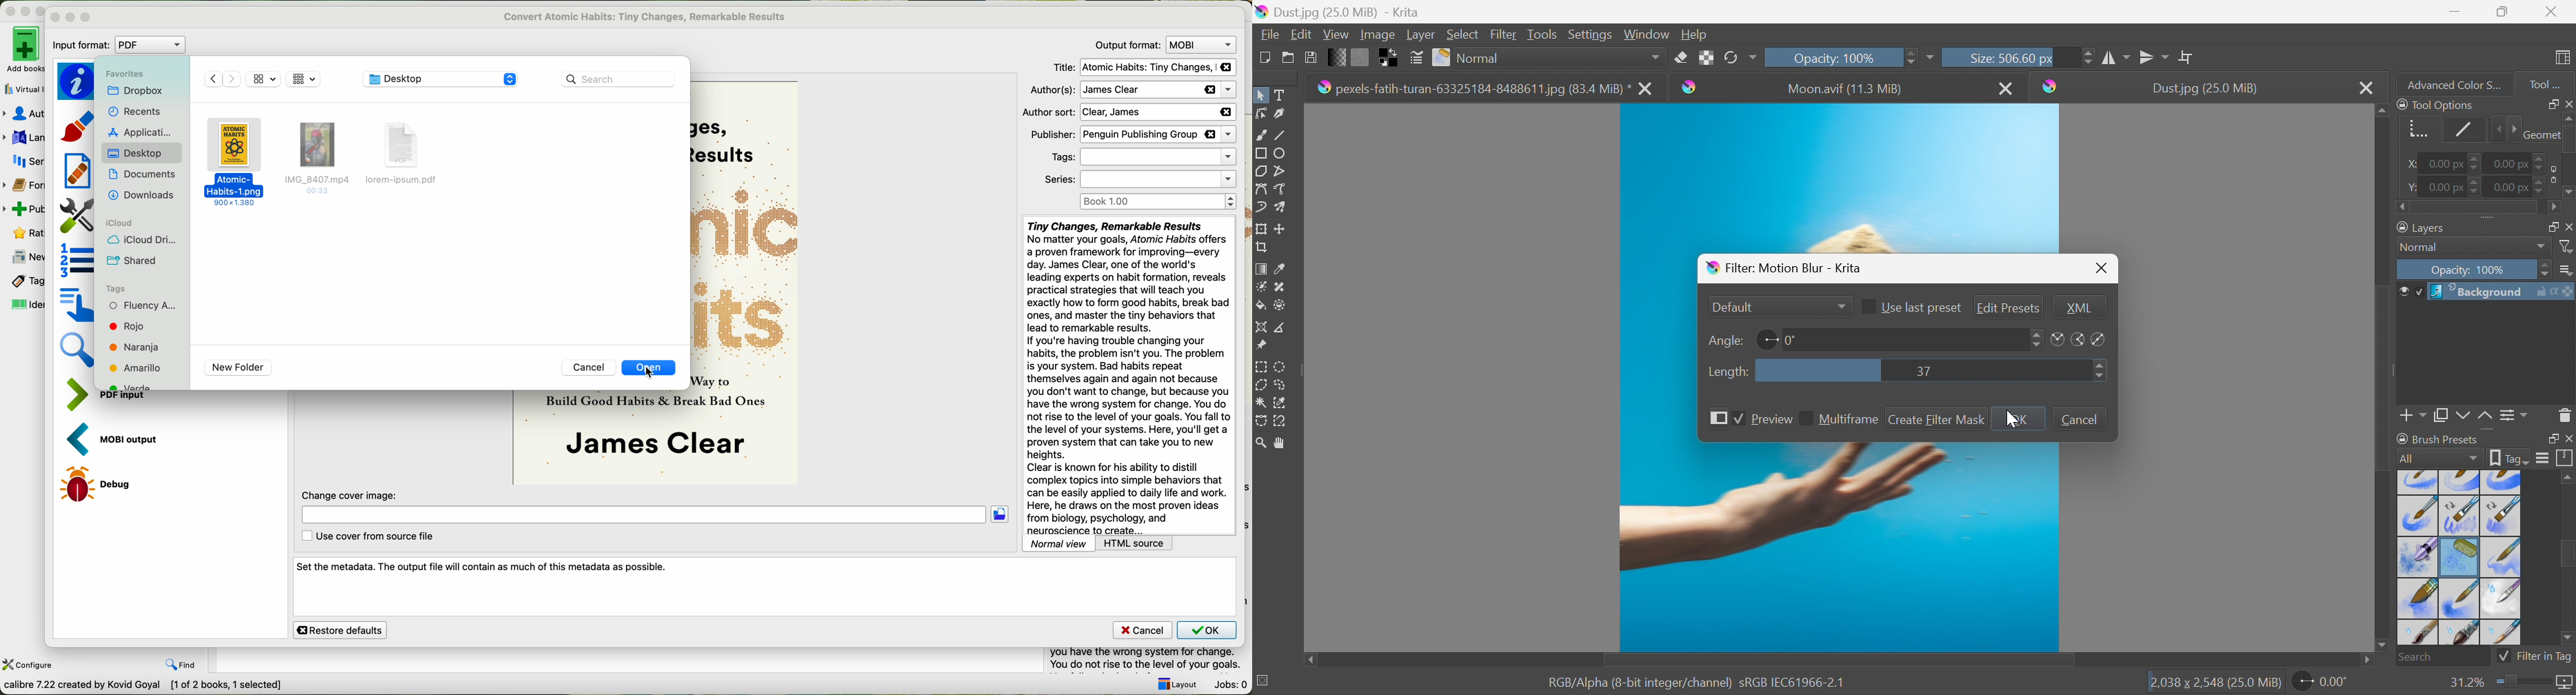 This screenshot has width=2576, height=700. What do you see at coordinates (1832, 57) in the screenshot?
I see `Opacity: 100%` at bounding box center [1832, 57].